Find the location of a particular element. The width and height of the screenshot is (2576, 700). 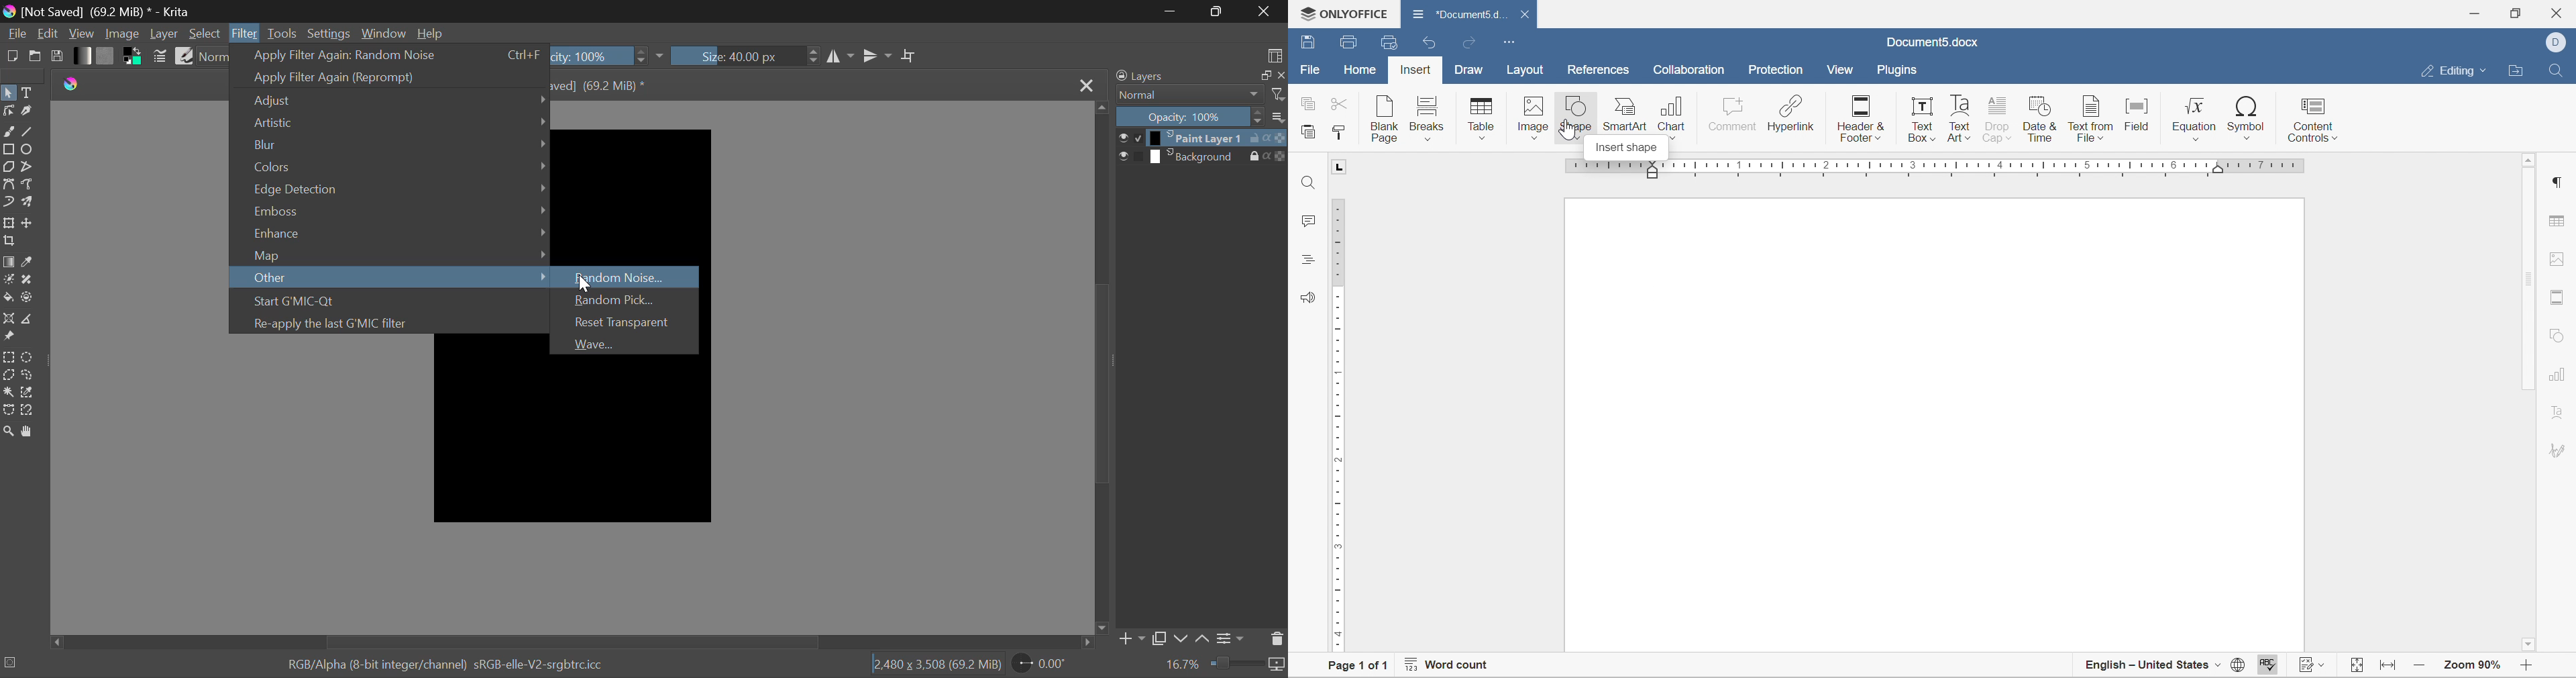

find is located at coordinates (1306, 182).